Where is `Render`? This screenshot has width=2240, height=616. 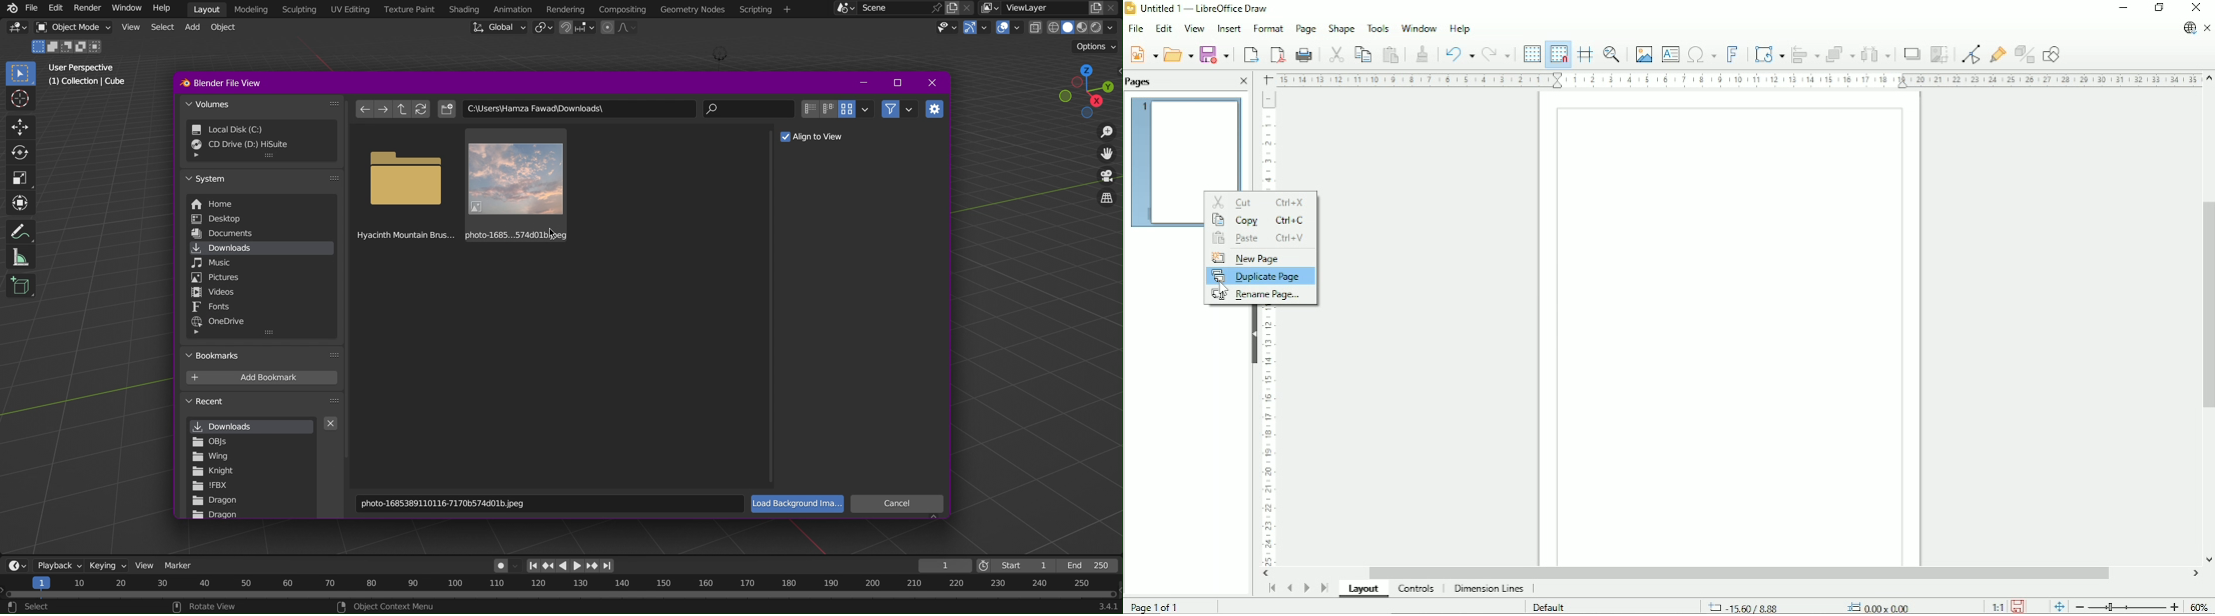
Render is located at coordinates (86, 9).